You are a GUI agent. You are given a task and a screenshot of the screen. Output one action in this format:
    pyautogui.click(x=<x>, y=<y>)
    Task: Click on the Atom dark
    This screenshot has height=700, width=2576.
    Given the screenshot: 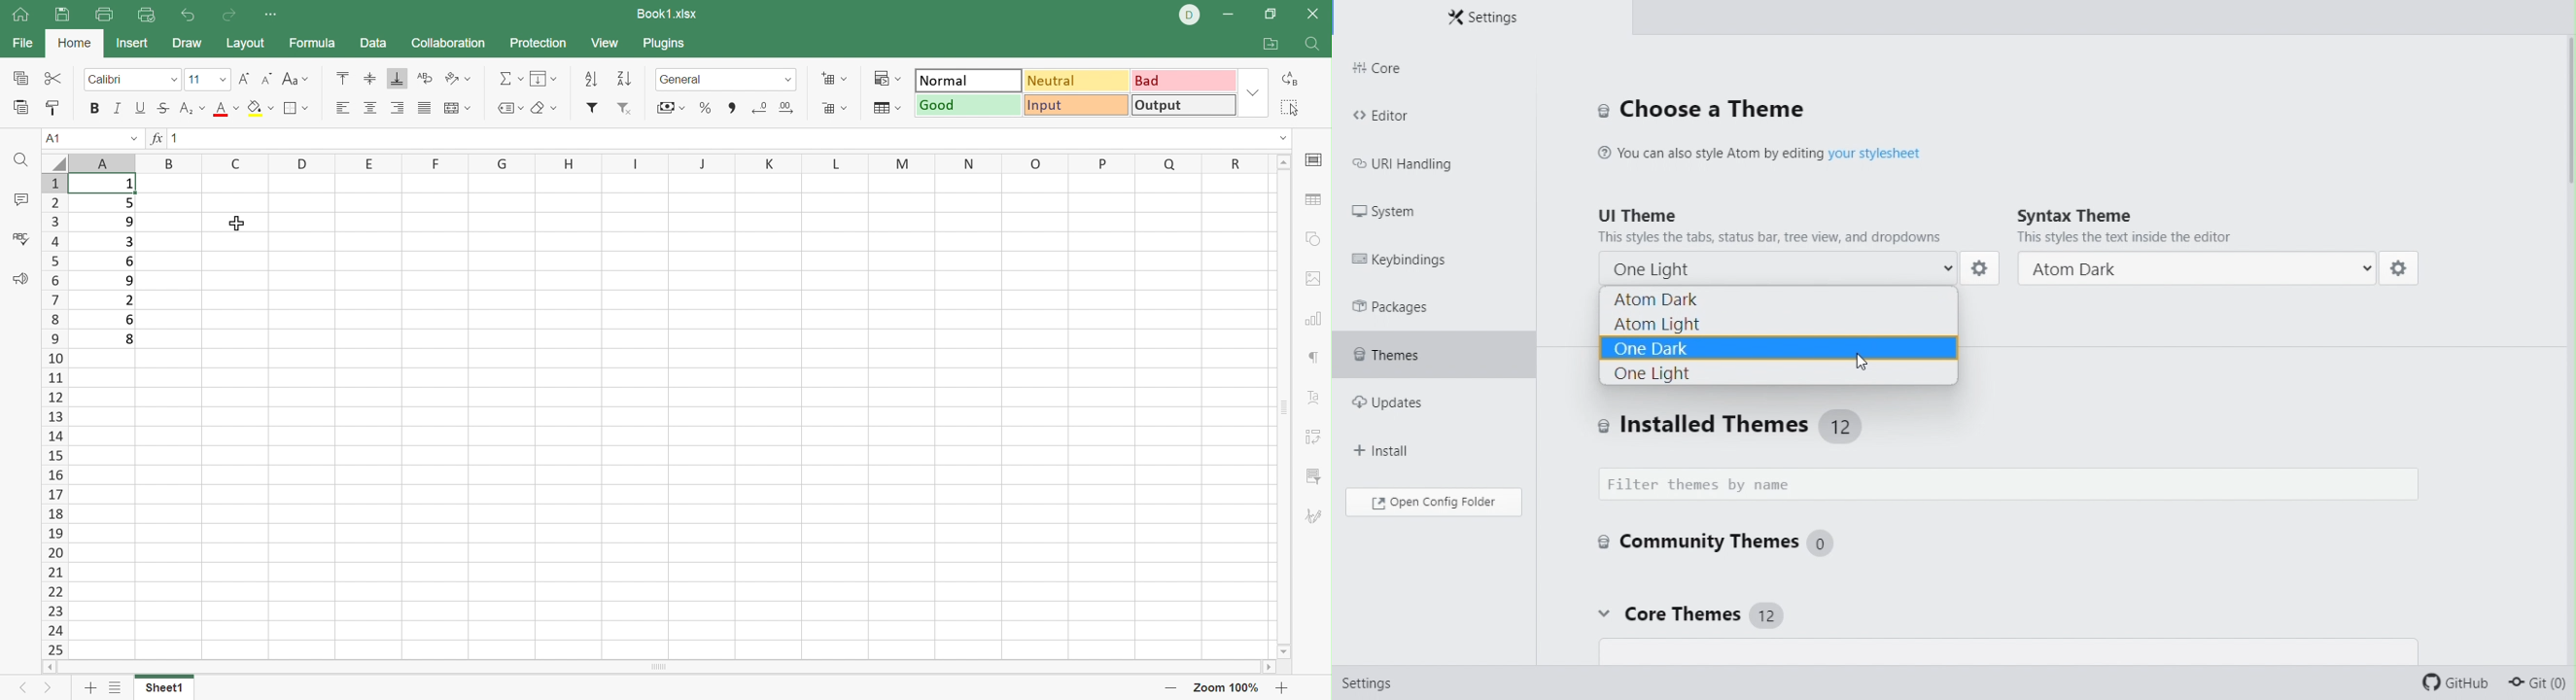 What is the action you would take?
    pyautogui.click(x=2198, y=269)
    